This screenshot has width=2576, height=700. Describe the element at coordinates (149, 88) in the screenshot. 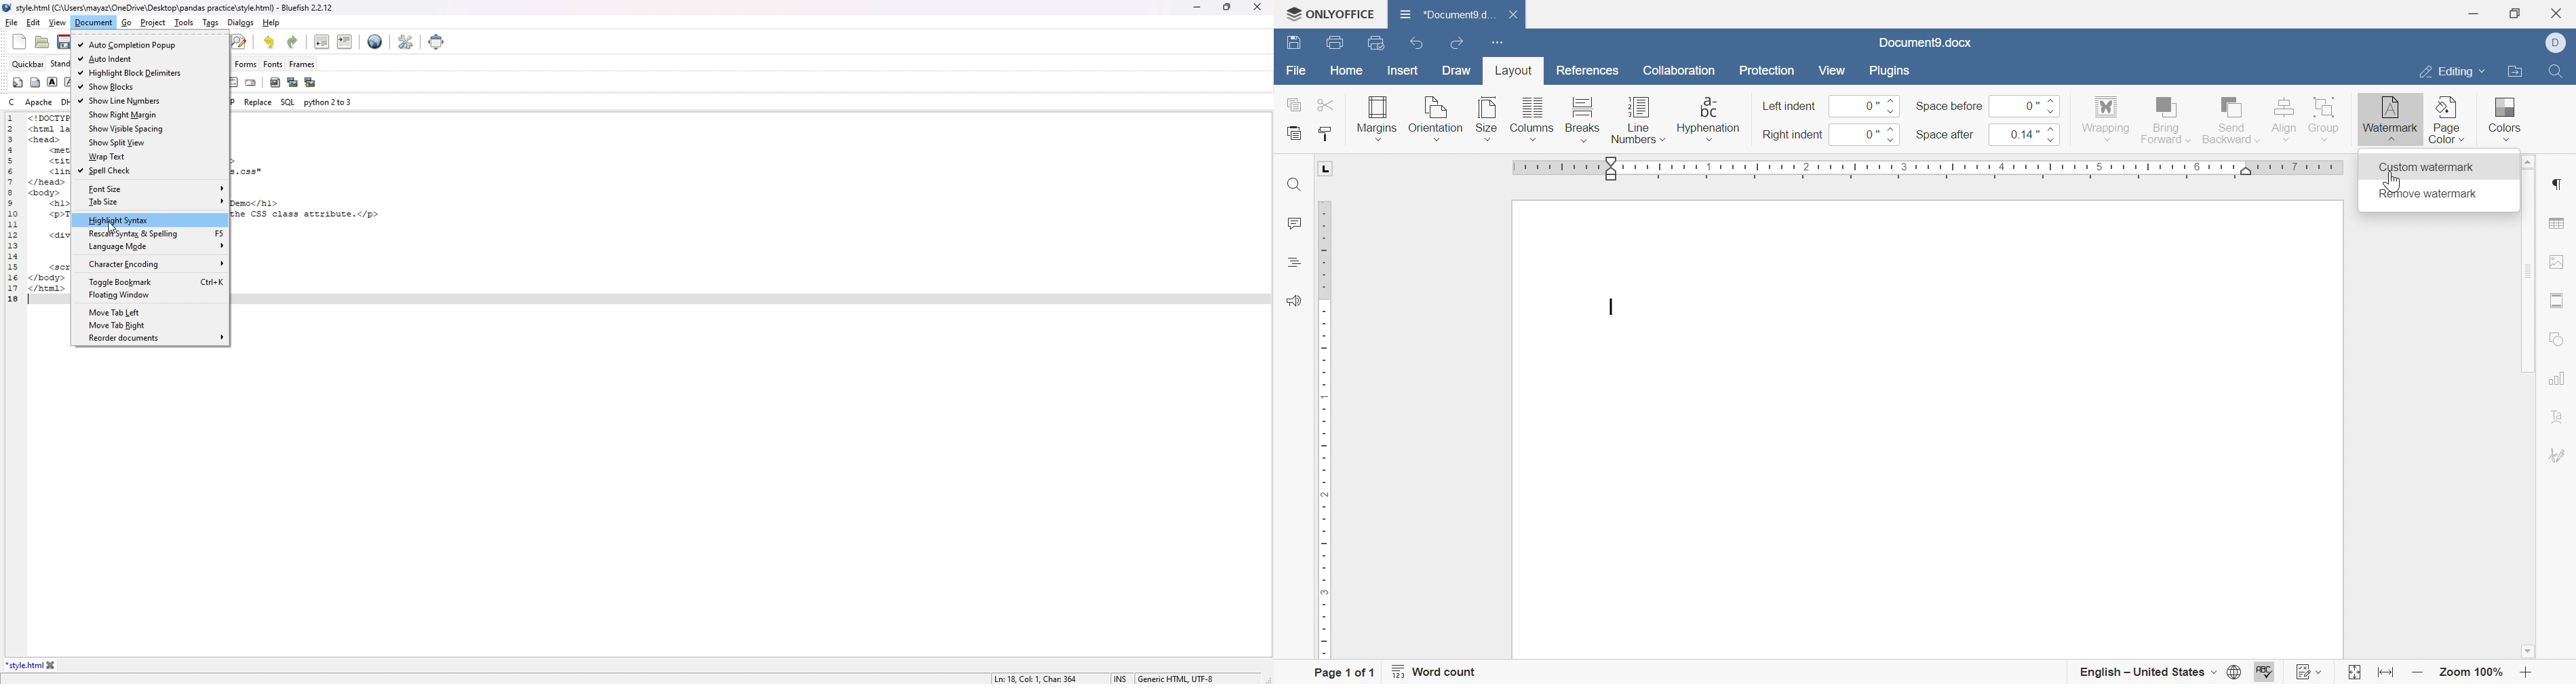

I see `show blocks` at that location.